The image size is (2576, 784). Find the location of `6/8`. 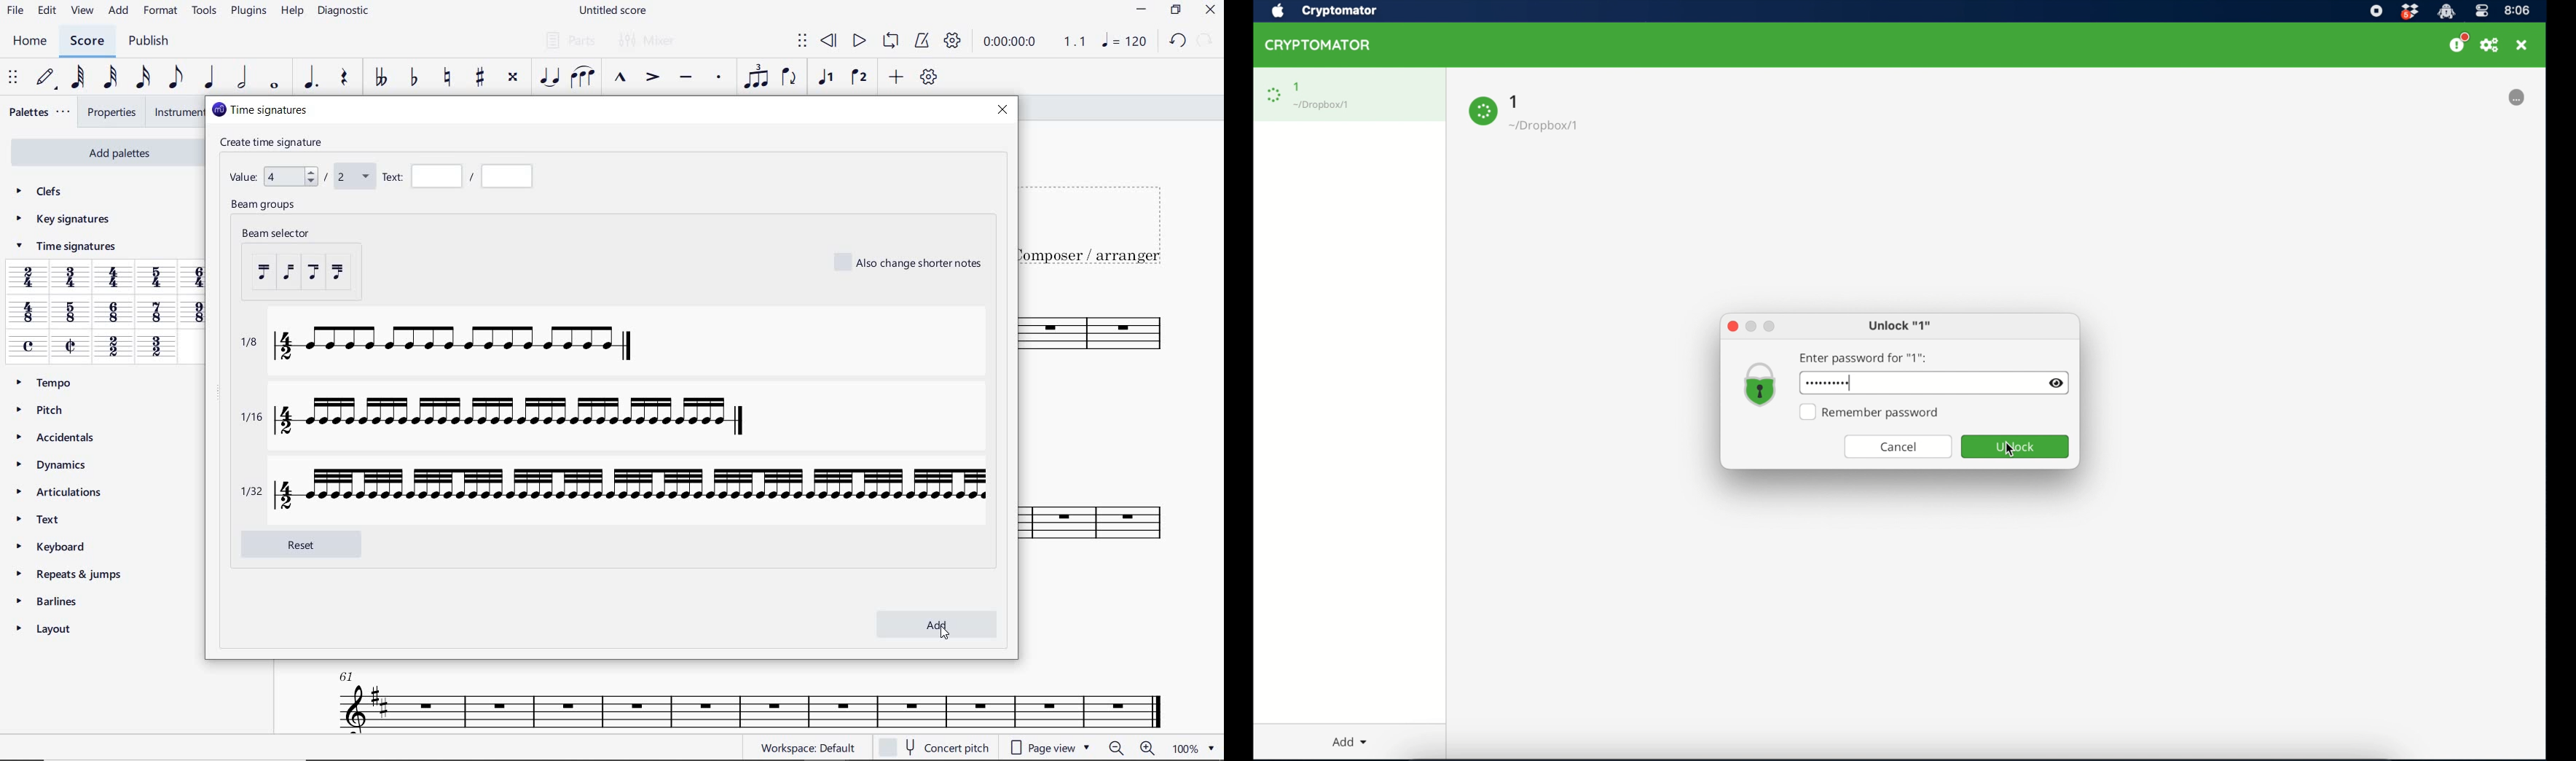

6/8 is located at coordinates (114, 313).